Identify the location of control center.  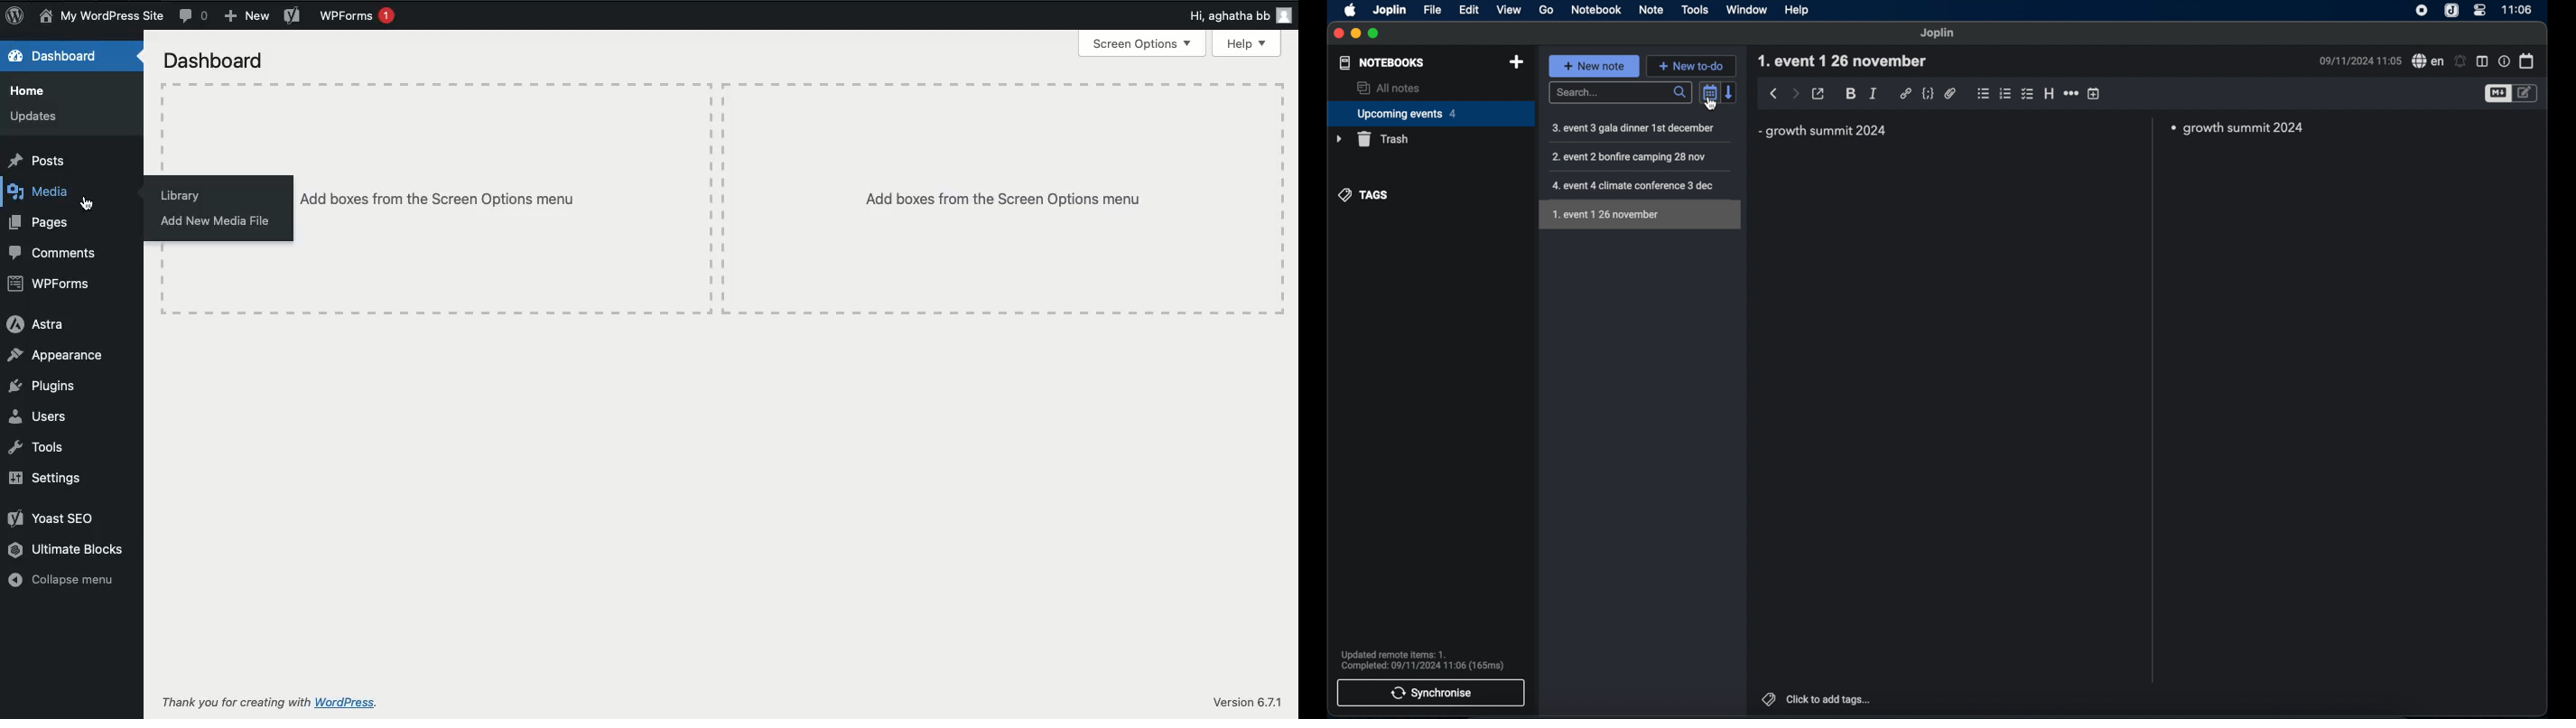
(2480, 10).